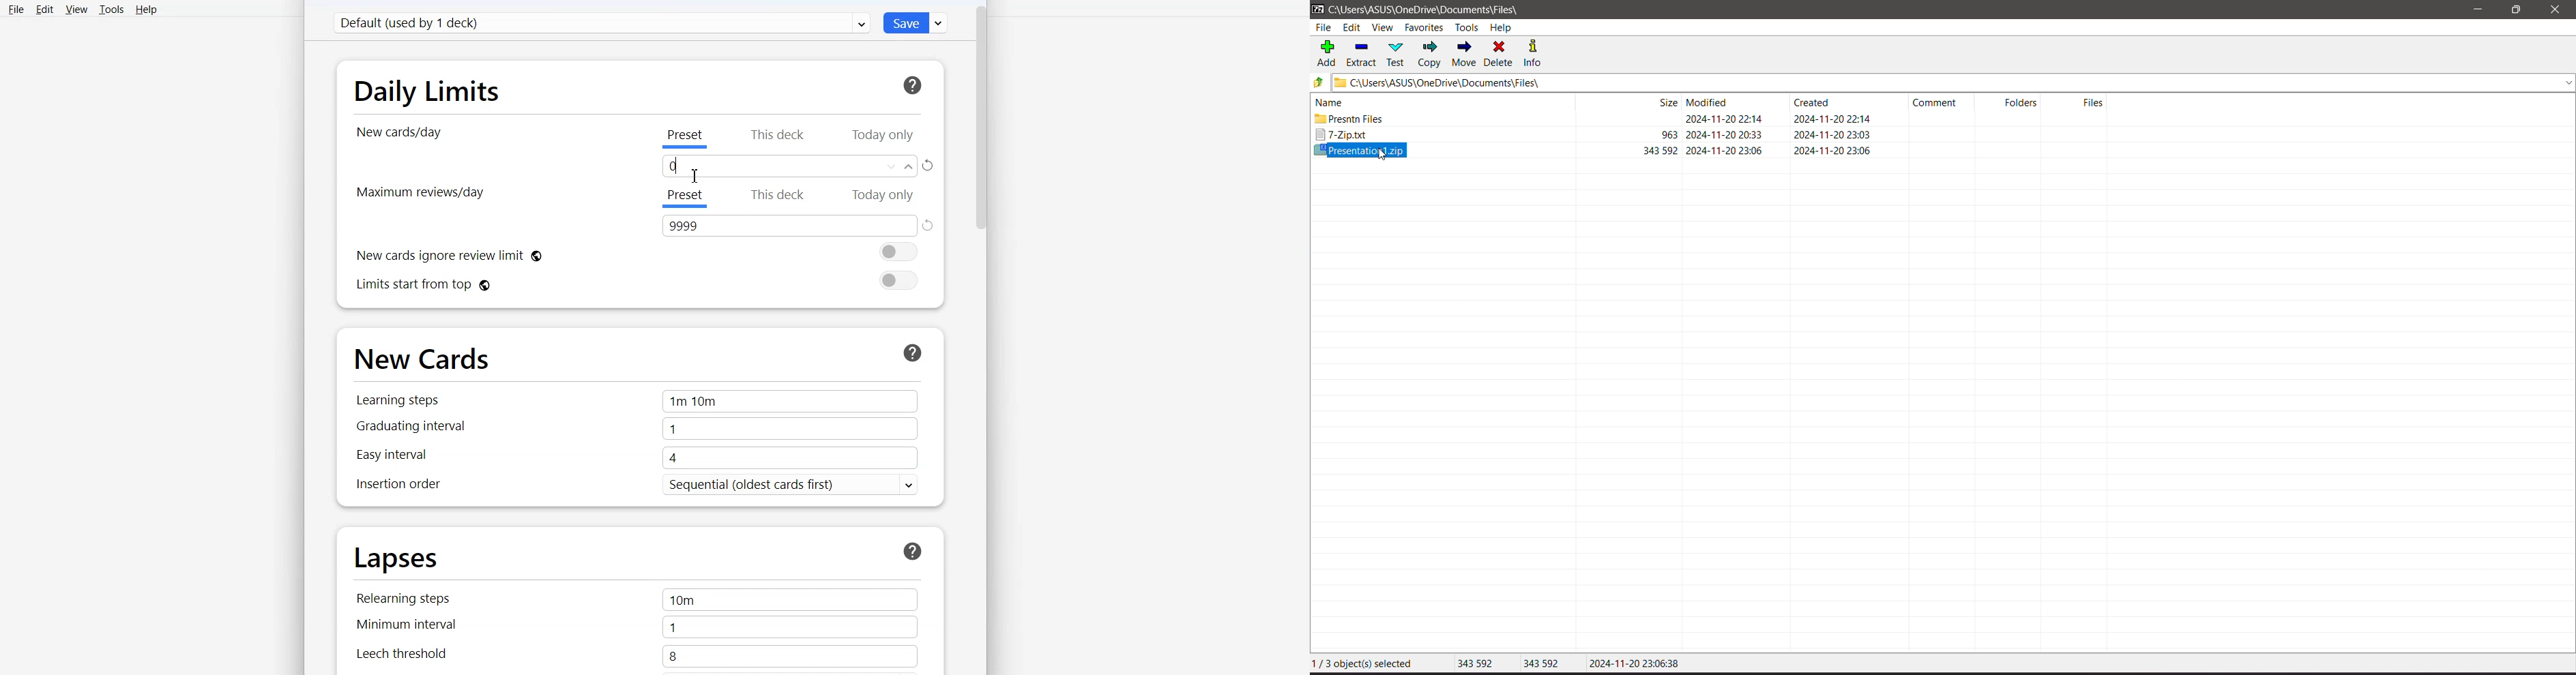 The height and width of the screenshot is (700, 2576). Describe the element at coordinates (912, 352) in the screenshot. I see `More Info` at that location.